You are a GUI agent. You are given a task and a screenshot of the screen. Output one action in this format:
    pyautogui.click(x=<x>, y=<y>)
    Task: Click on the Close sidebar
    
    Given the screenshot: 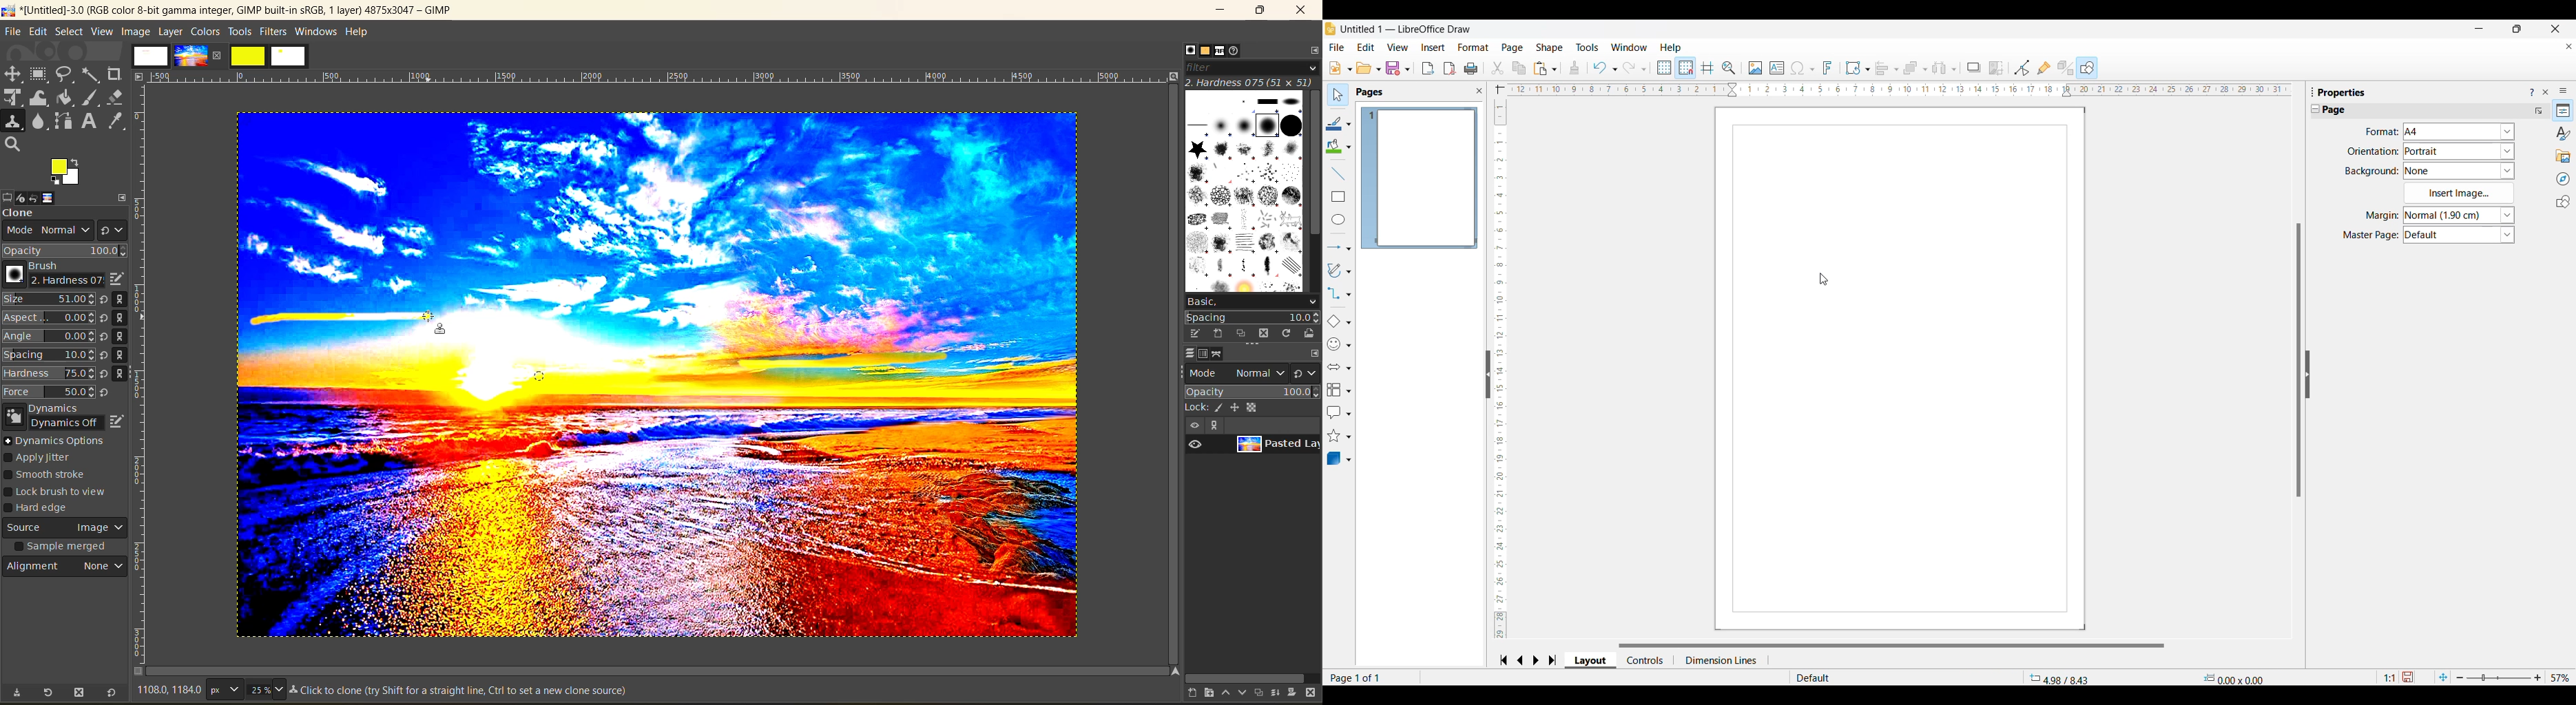 What is the action you would take?
    pyautogui.click(x=1480, y=91)
    